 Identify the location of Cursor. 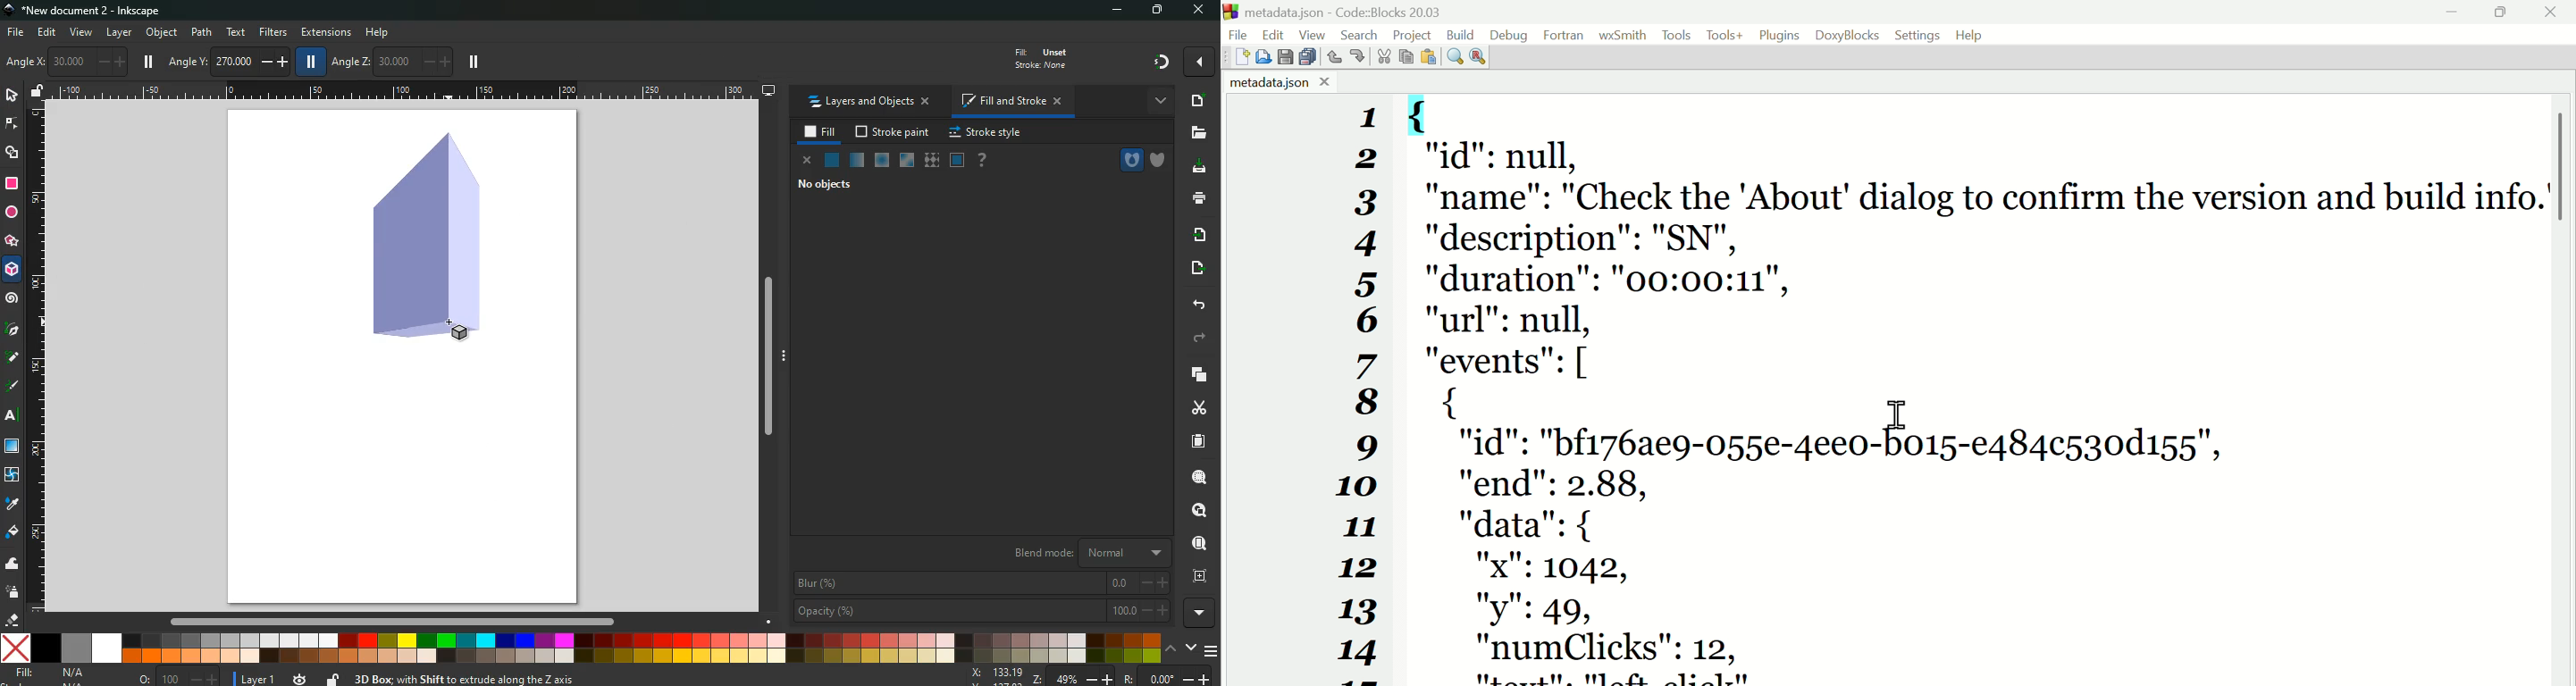
(450, 322).